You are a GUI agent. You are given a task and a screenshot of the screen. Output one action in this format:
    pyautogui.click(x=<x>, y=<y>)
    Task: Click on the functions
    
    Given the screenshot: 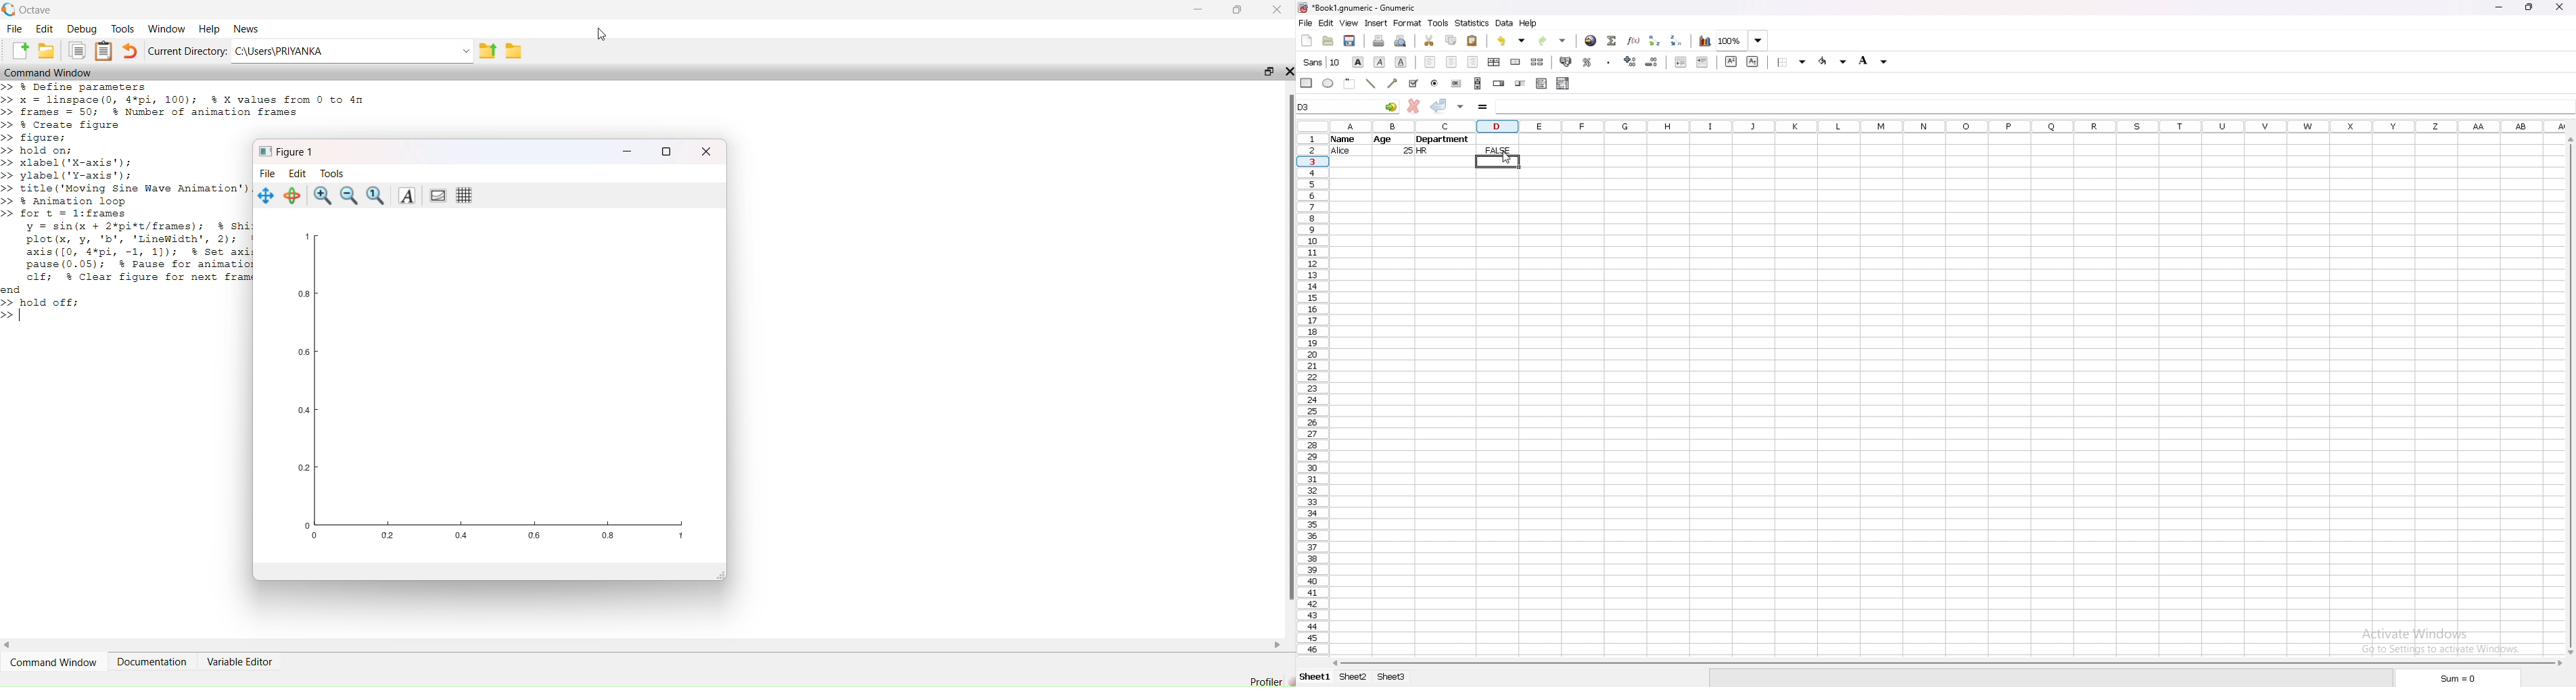 What is the action you would take?
    pyautogui.click(x=1633, y=40)
    